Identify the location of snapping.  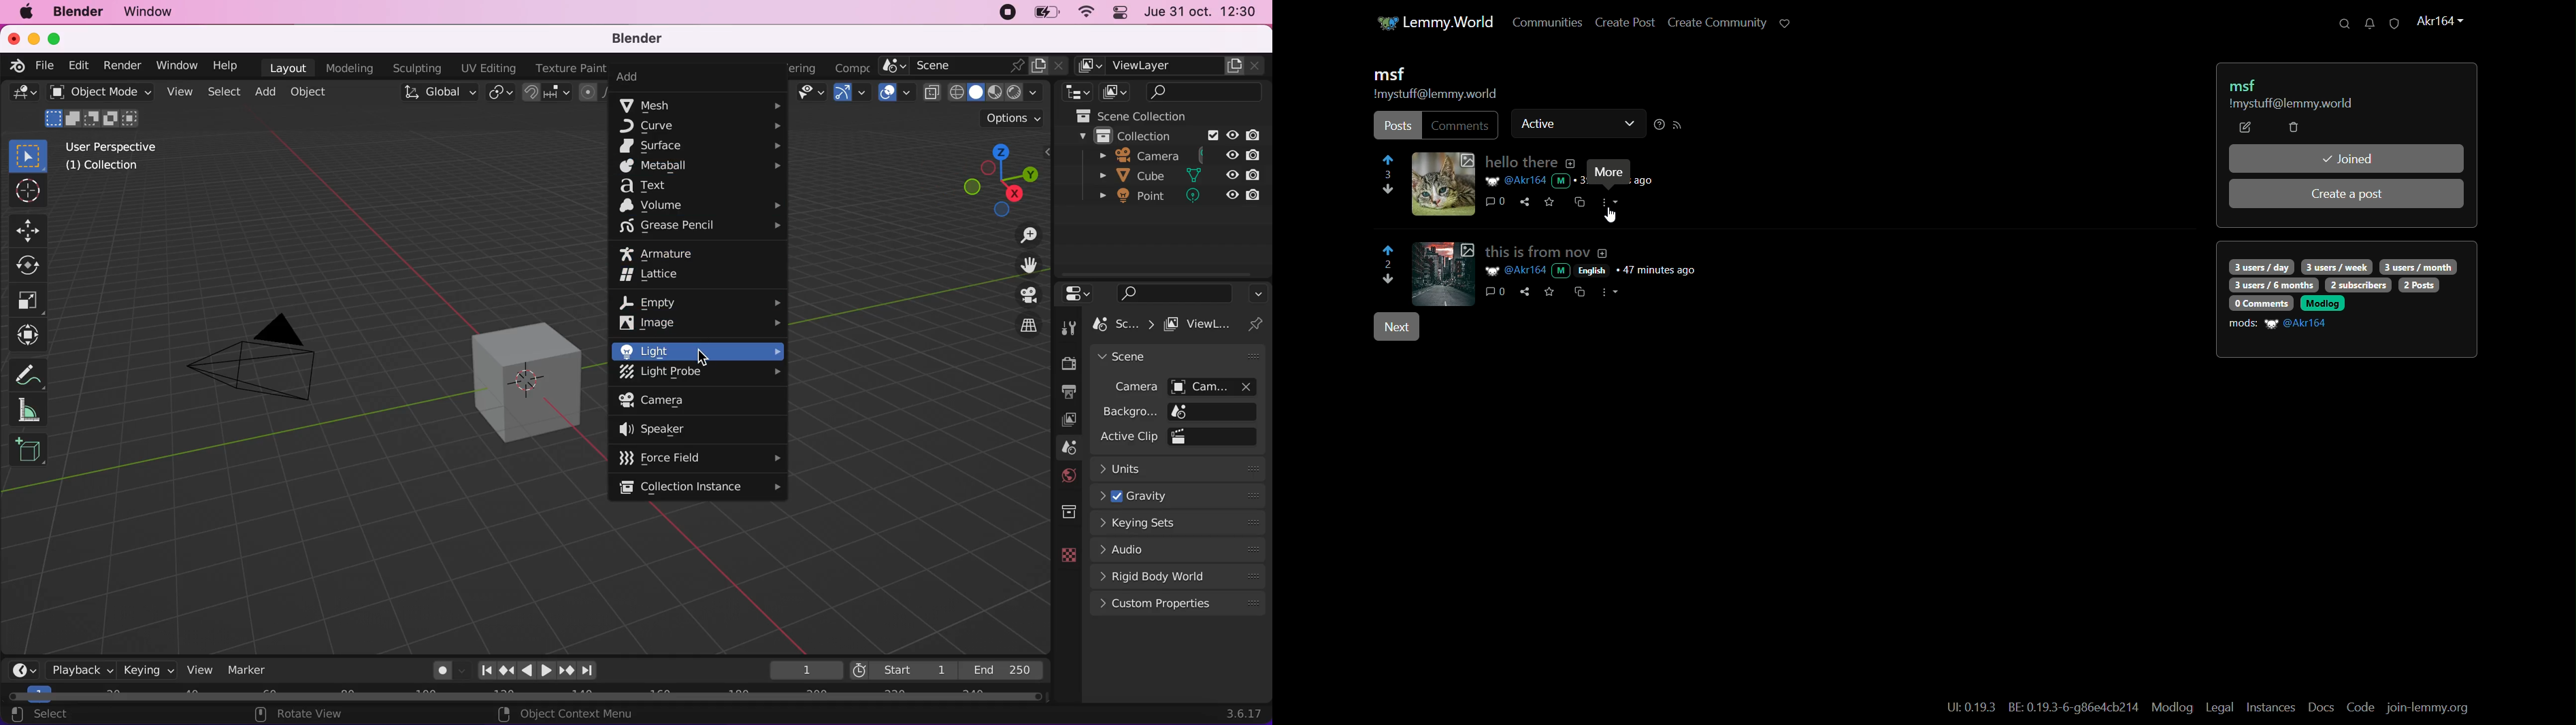
(546, 93).